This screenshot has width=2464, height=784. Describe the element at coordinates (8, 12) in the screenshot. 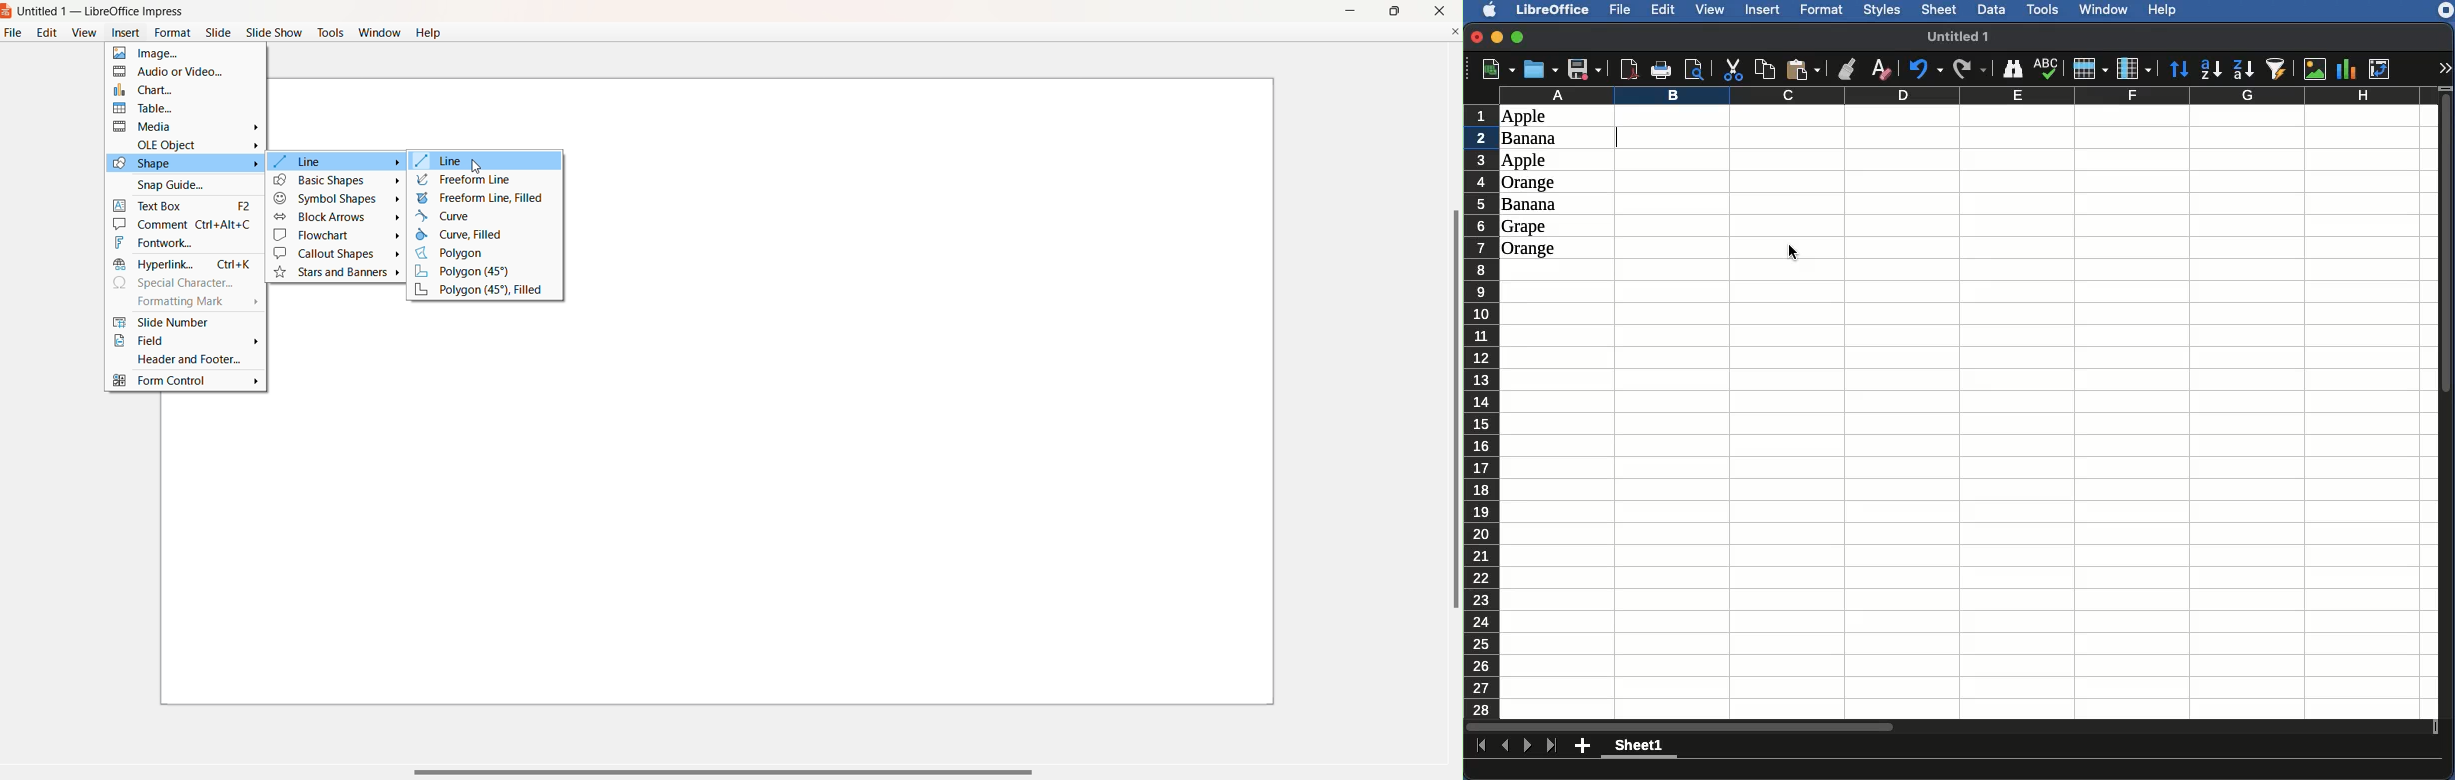

I see `Logo` at that location.